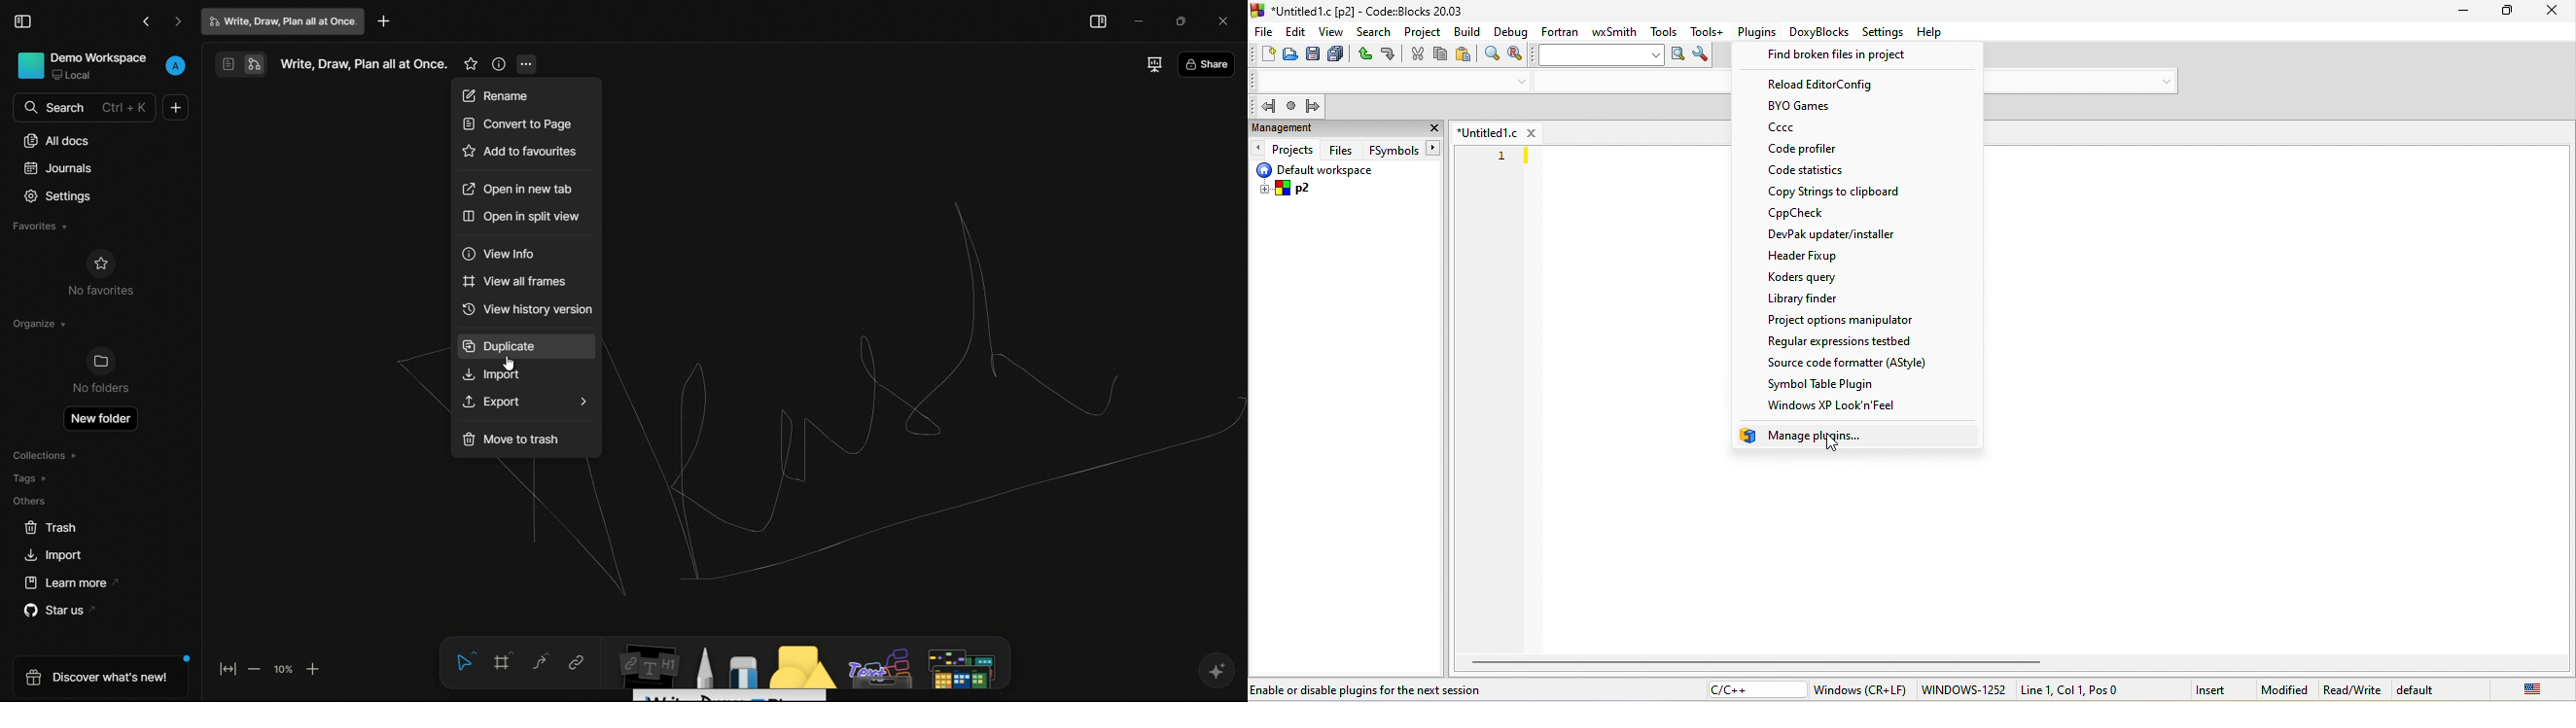  I want to click on settings, so click(1884, 33).